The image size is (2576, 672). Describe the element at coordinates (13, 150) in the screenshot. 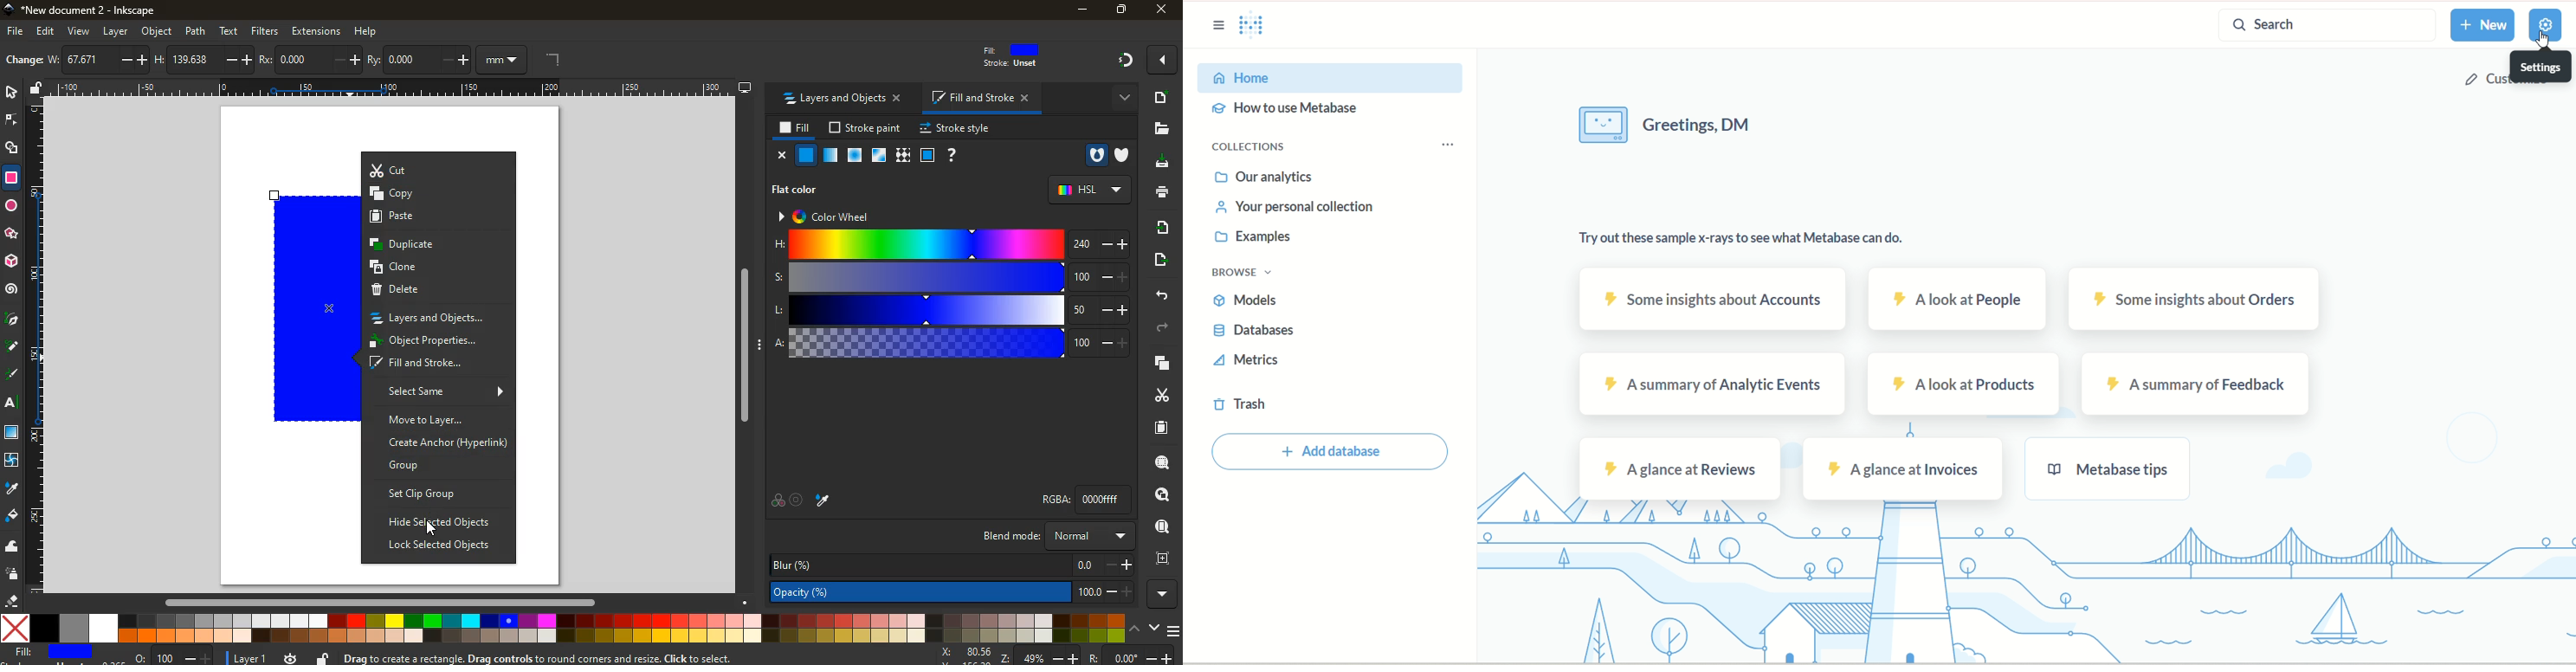

I see `shapes` at that location.